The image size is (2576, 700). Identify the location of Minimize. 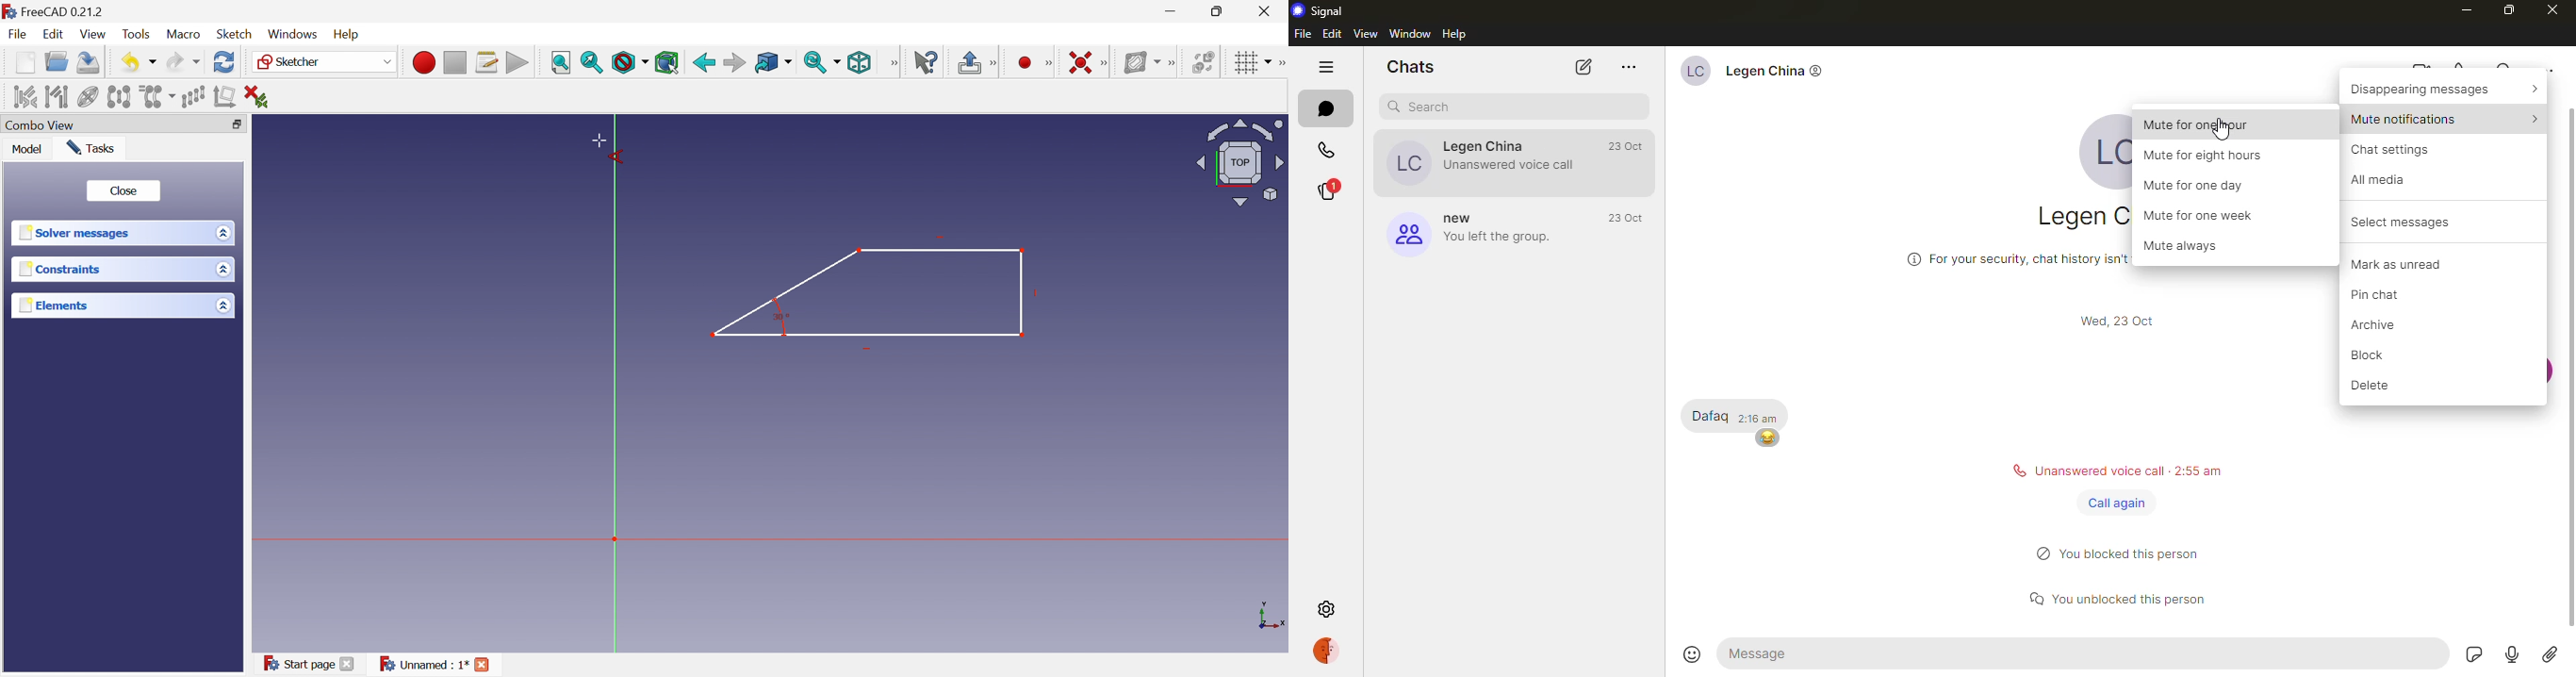
(1172, 13).